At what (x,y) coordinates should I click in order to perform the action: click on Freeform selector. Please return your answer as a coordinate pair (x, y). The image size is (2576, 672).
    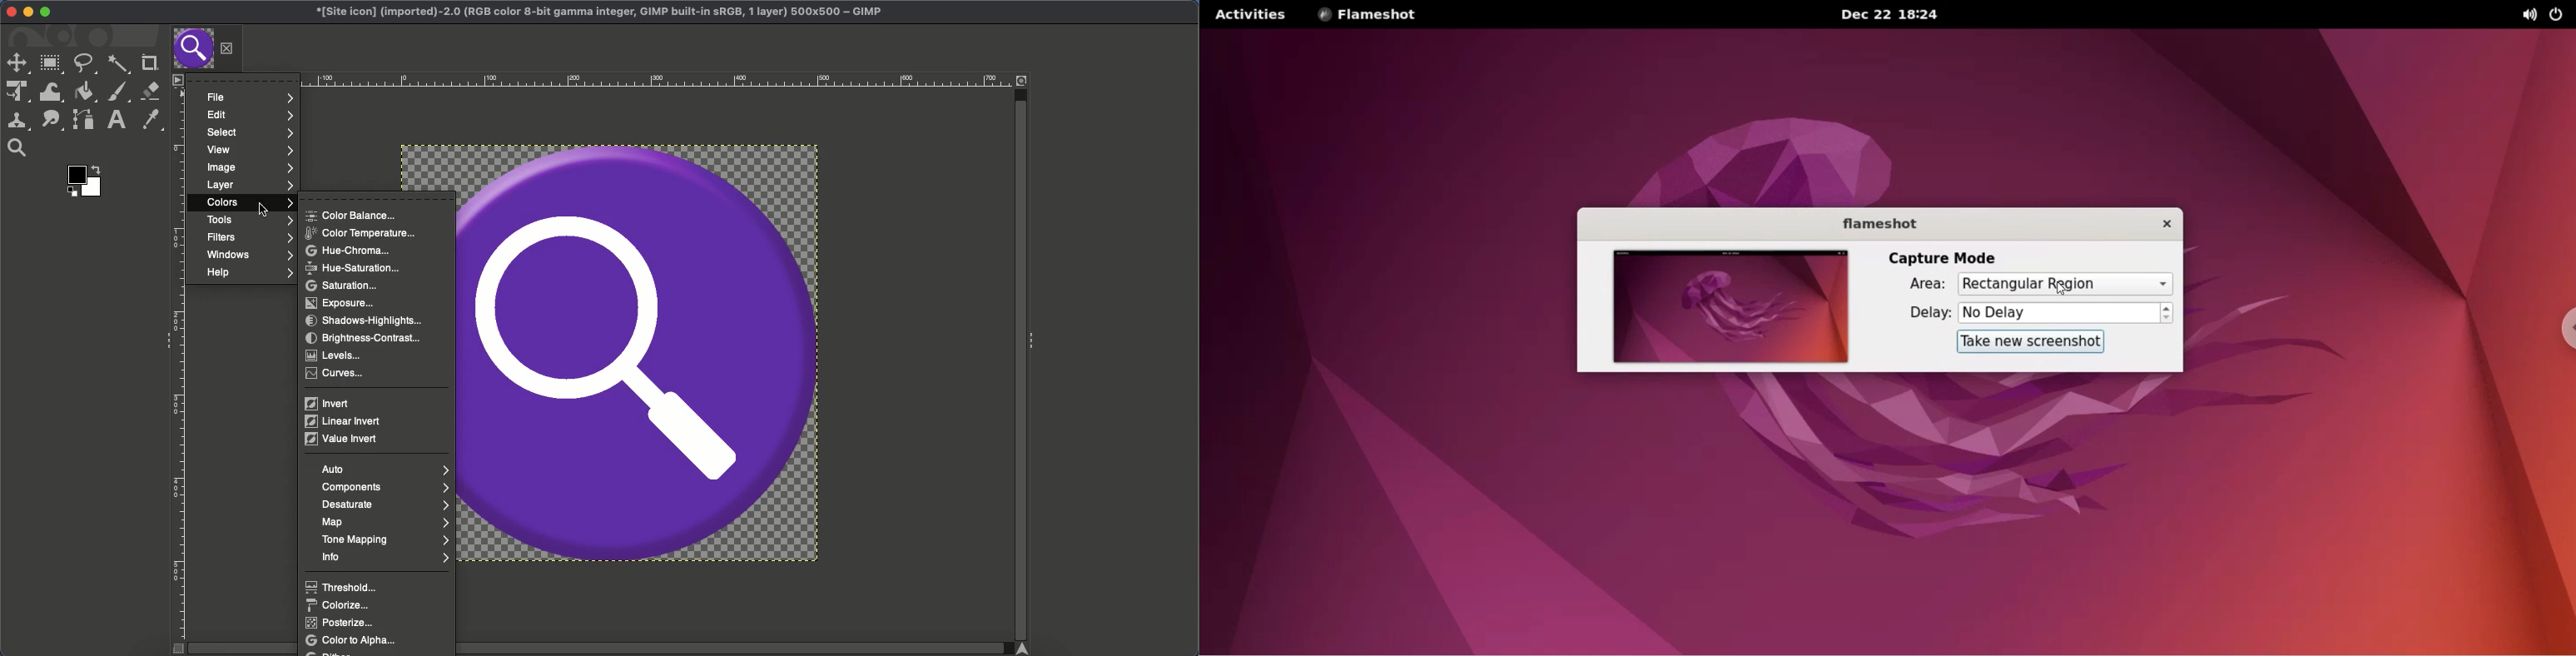
    Looking at the image, I should click on (85, 65).